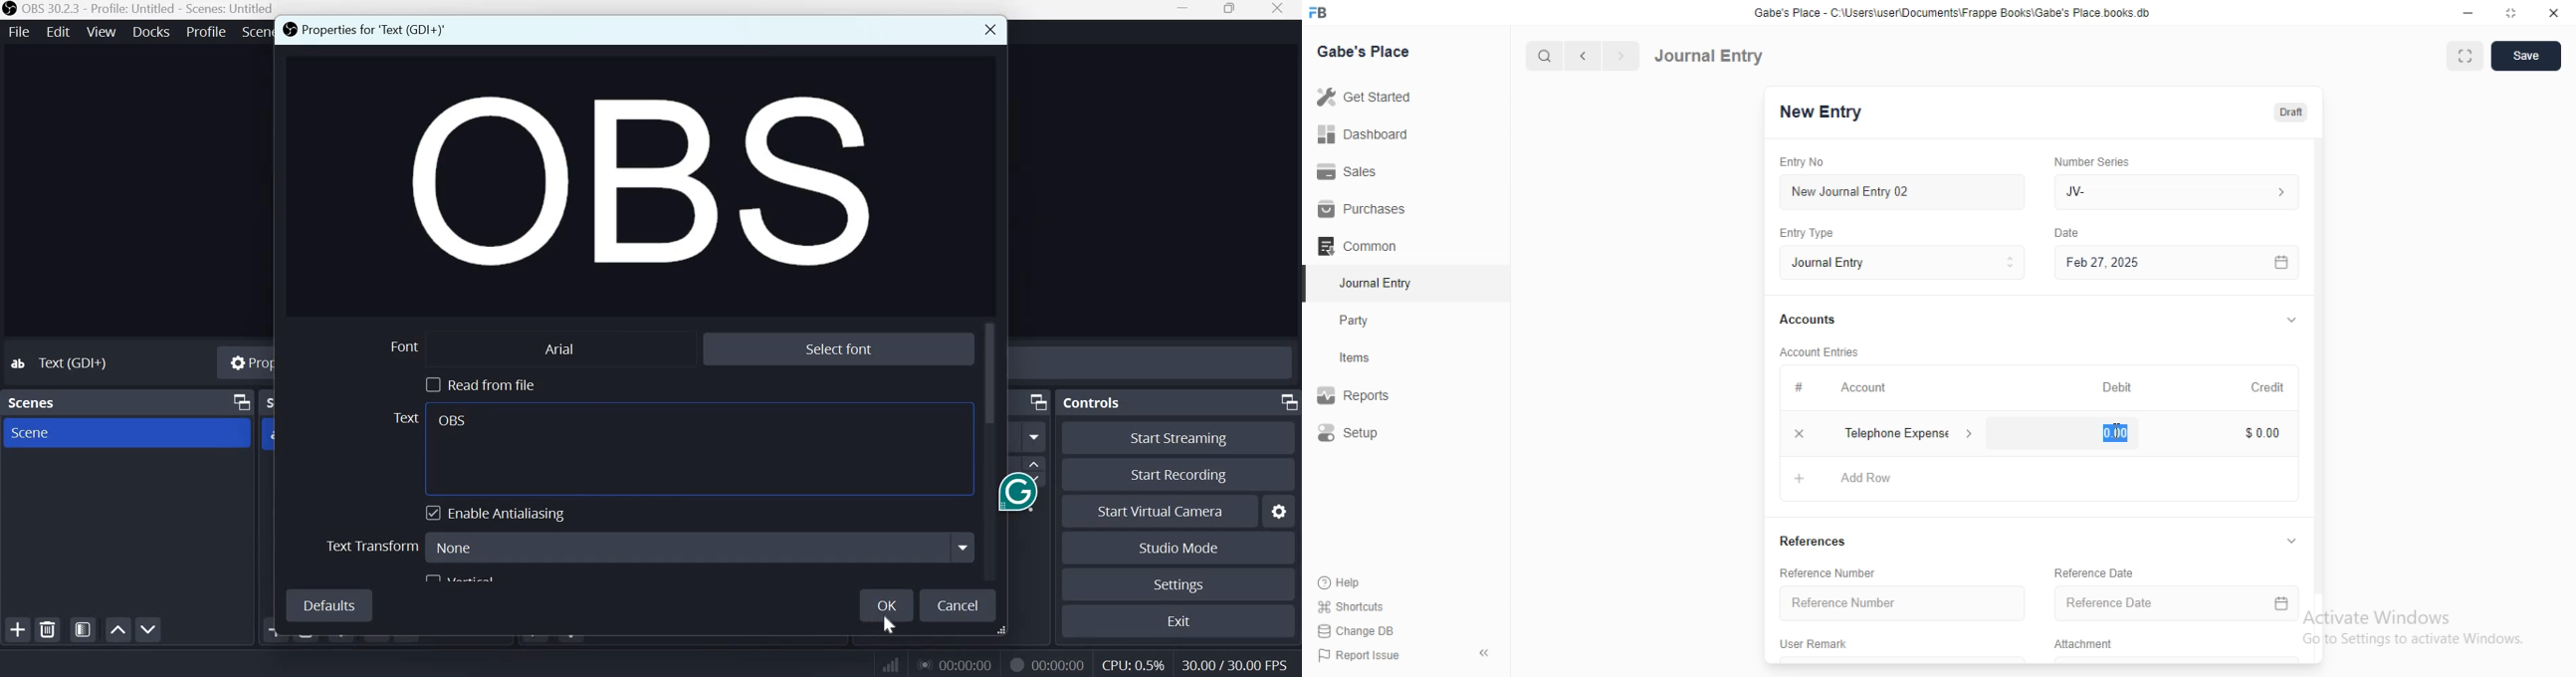 The height and width of the screenshot is (700, 2576). I want to click on 0.00, so click(2255, 434).